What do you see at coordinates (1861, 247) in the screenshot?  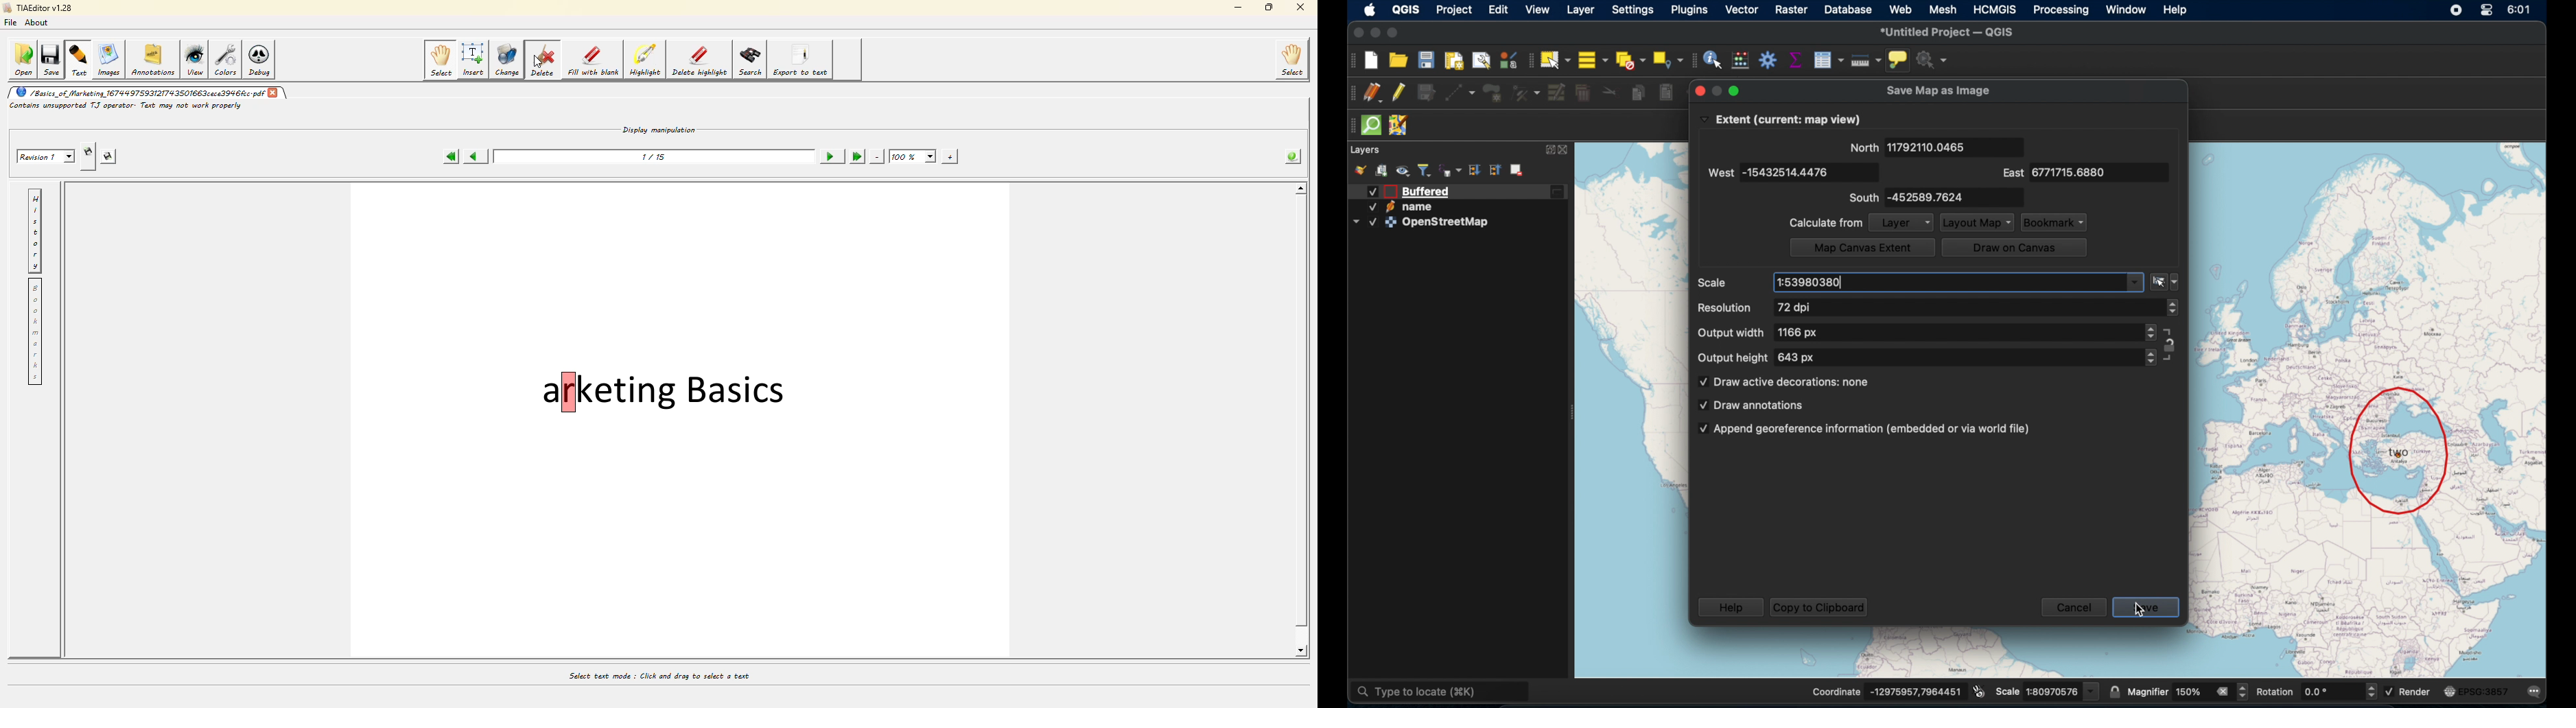 I see `map canvas extent` at bounding box center [1861, 247].